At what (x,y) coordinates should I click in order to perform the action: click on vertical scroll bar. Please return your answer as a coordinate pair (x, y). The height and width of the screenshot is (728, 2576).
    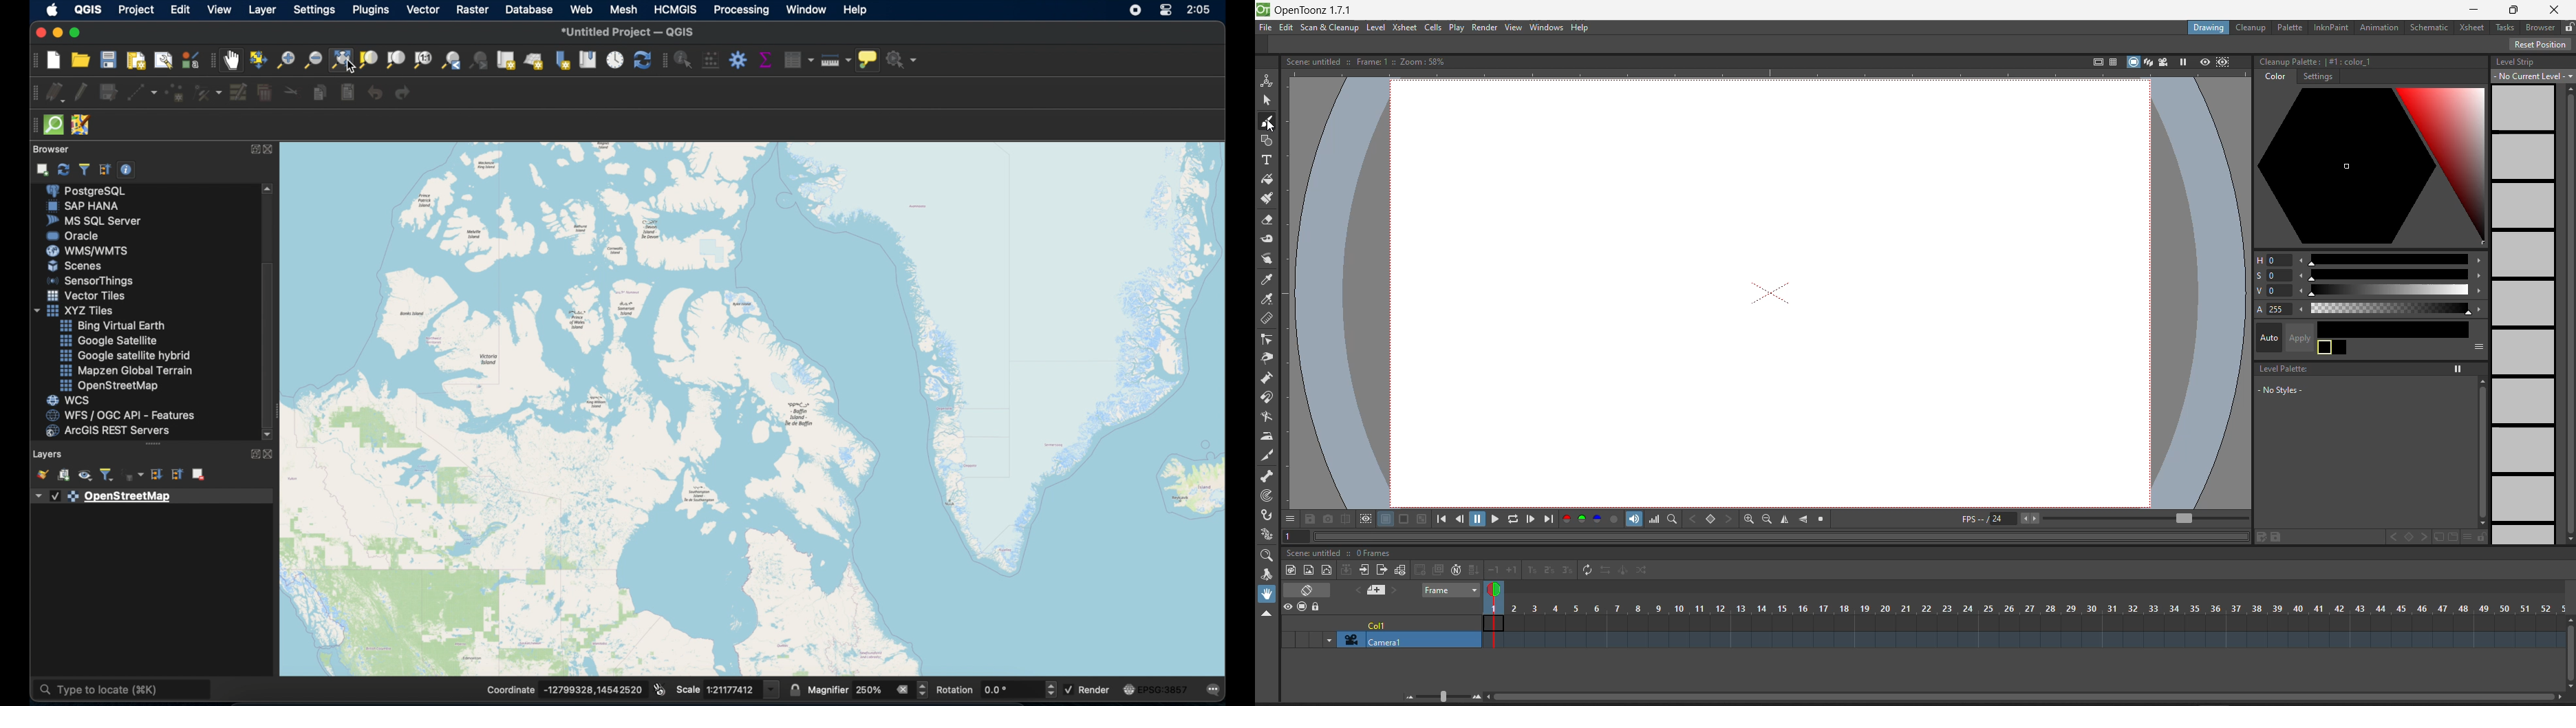
    Looking at the image, I should click on (2568, 313).